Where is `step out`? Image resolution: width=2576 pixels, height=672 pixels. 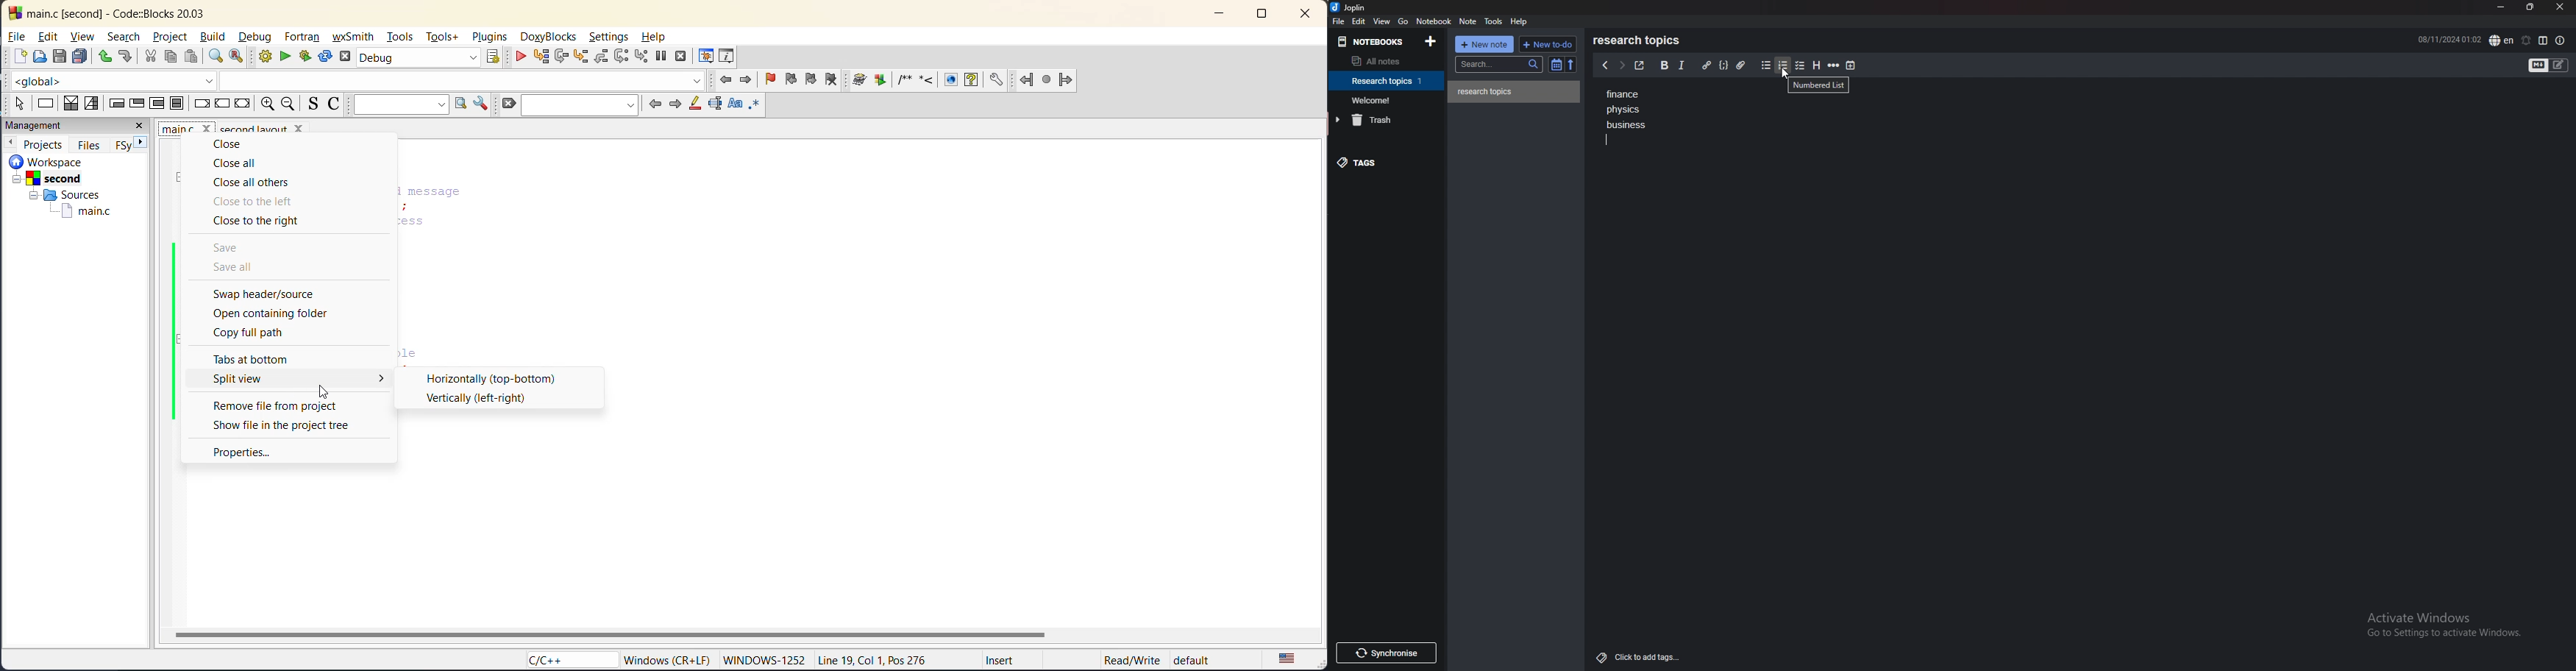 step out is located at coordinates (602, 57).